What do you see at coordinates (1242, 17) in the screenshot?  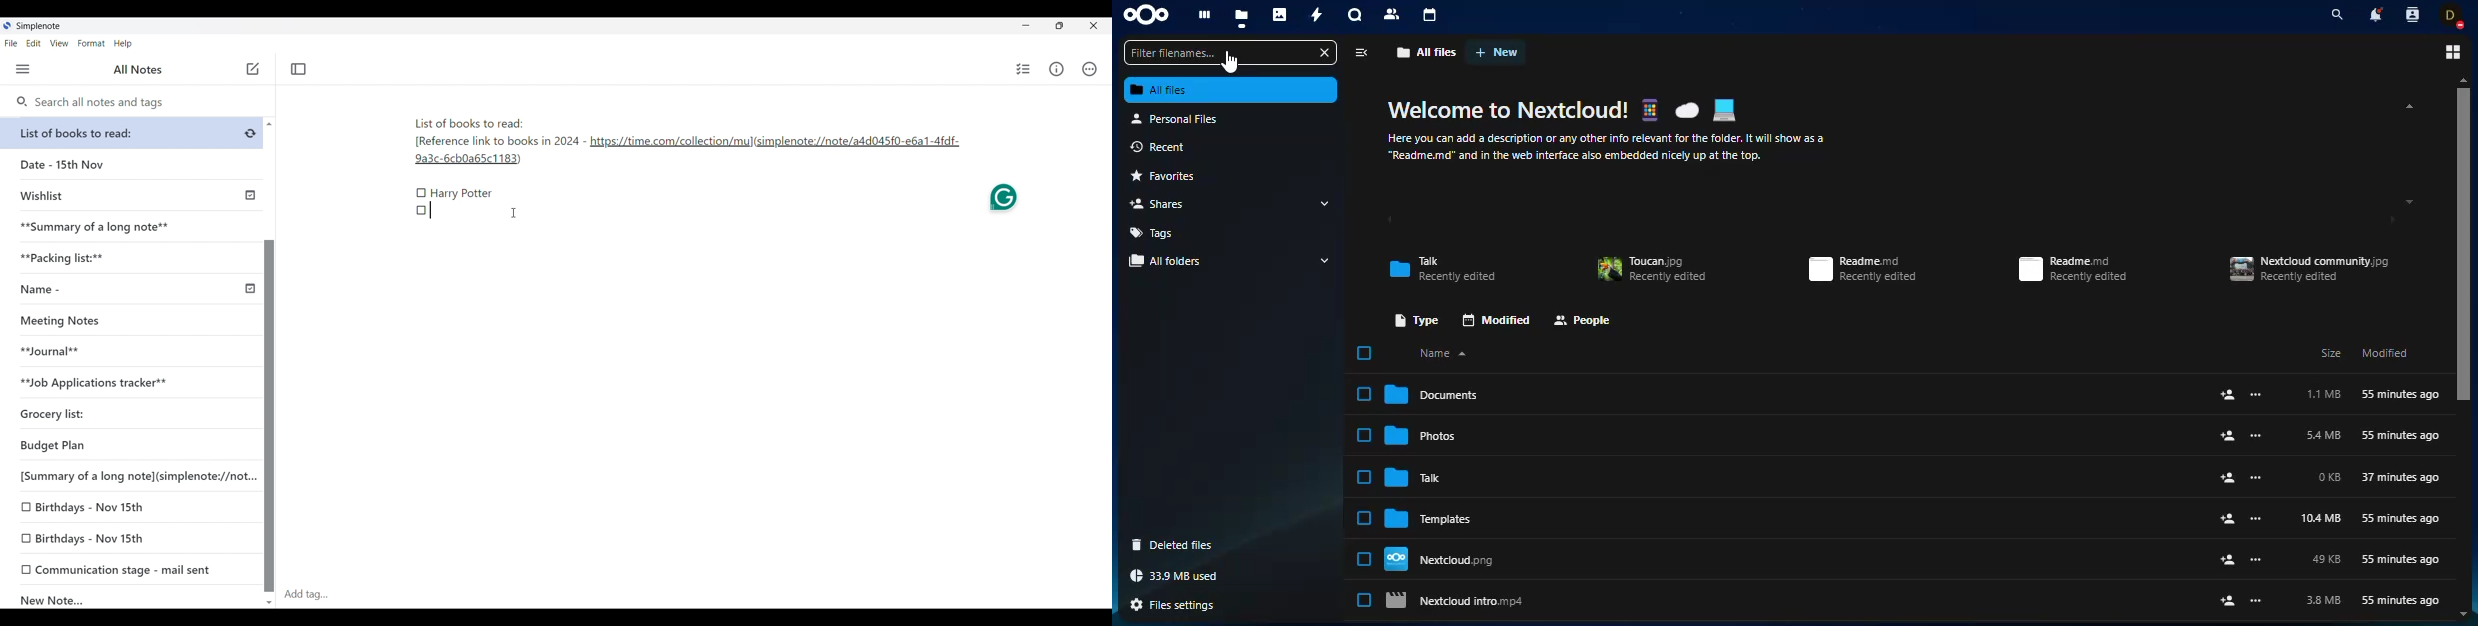 I see `files` at bounding box center [1242, 17].